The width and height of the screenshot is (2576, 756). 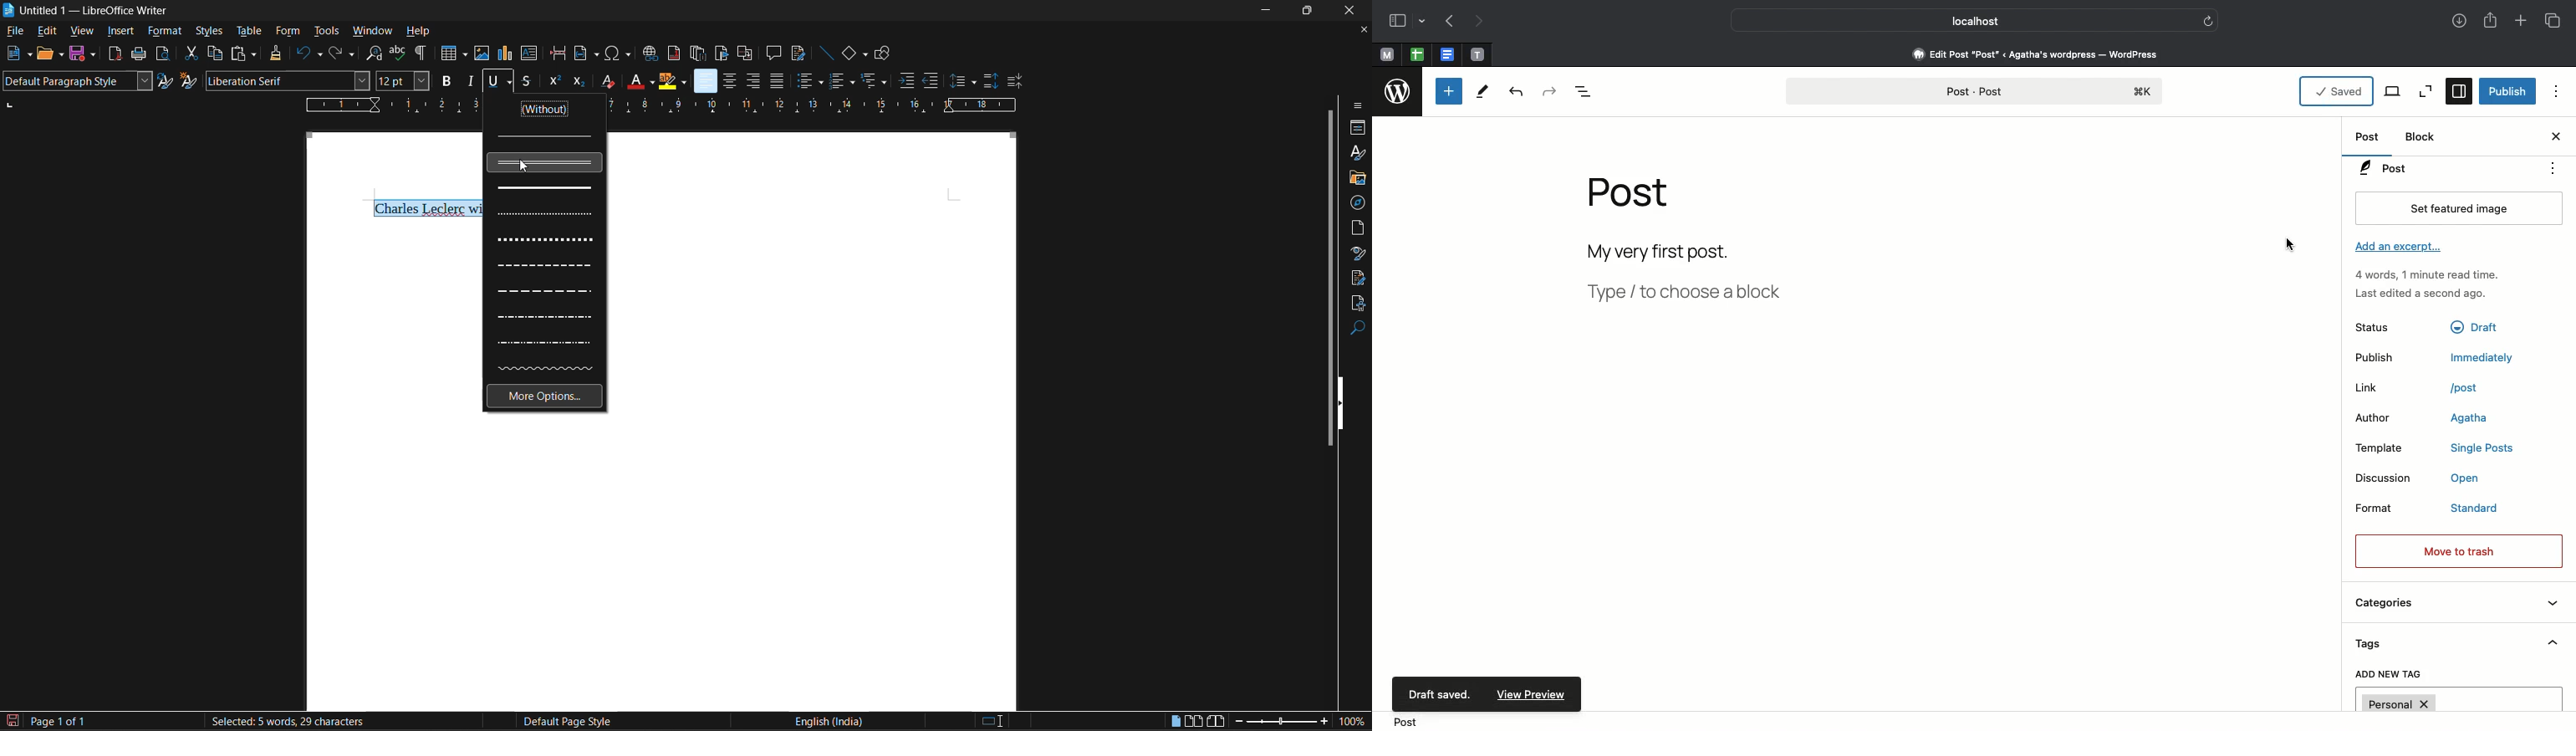 I want to click on insert cross reference, so click(x=746, y=54).